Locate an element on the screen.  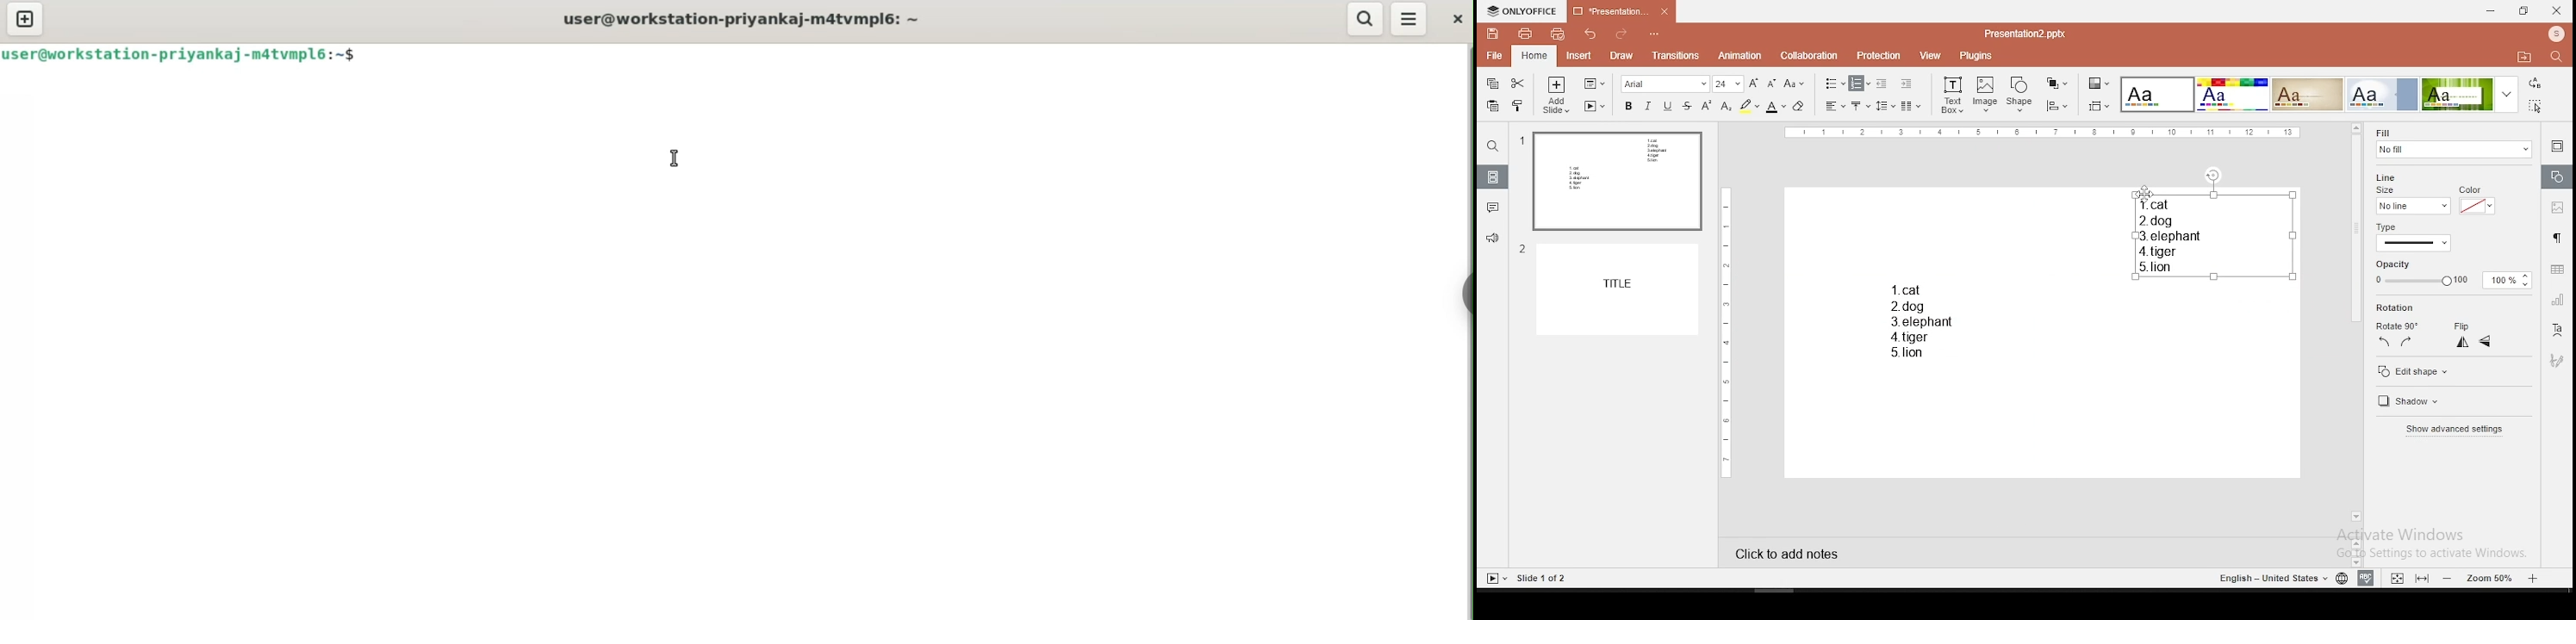
cut is located at coordinates (1520, 82).